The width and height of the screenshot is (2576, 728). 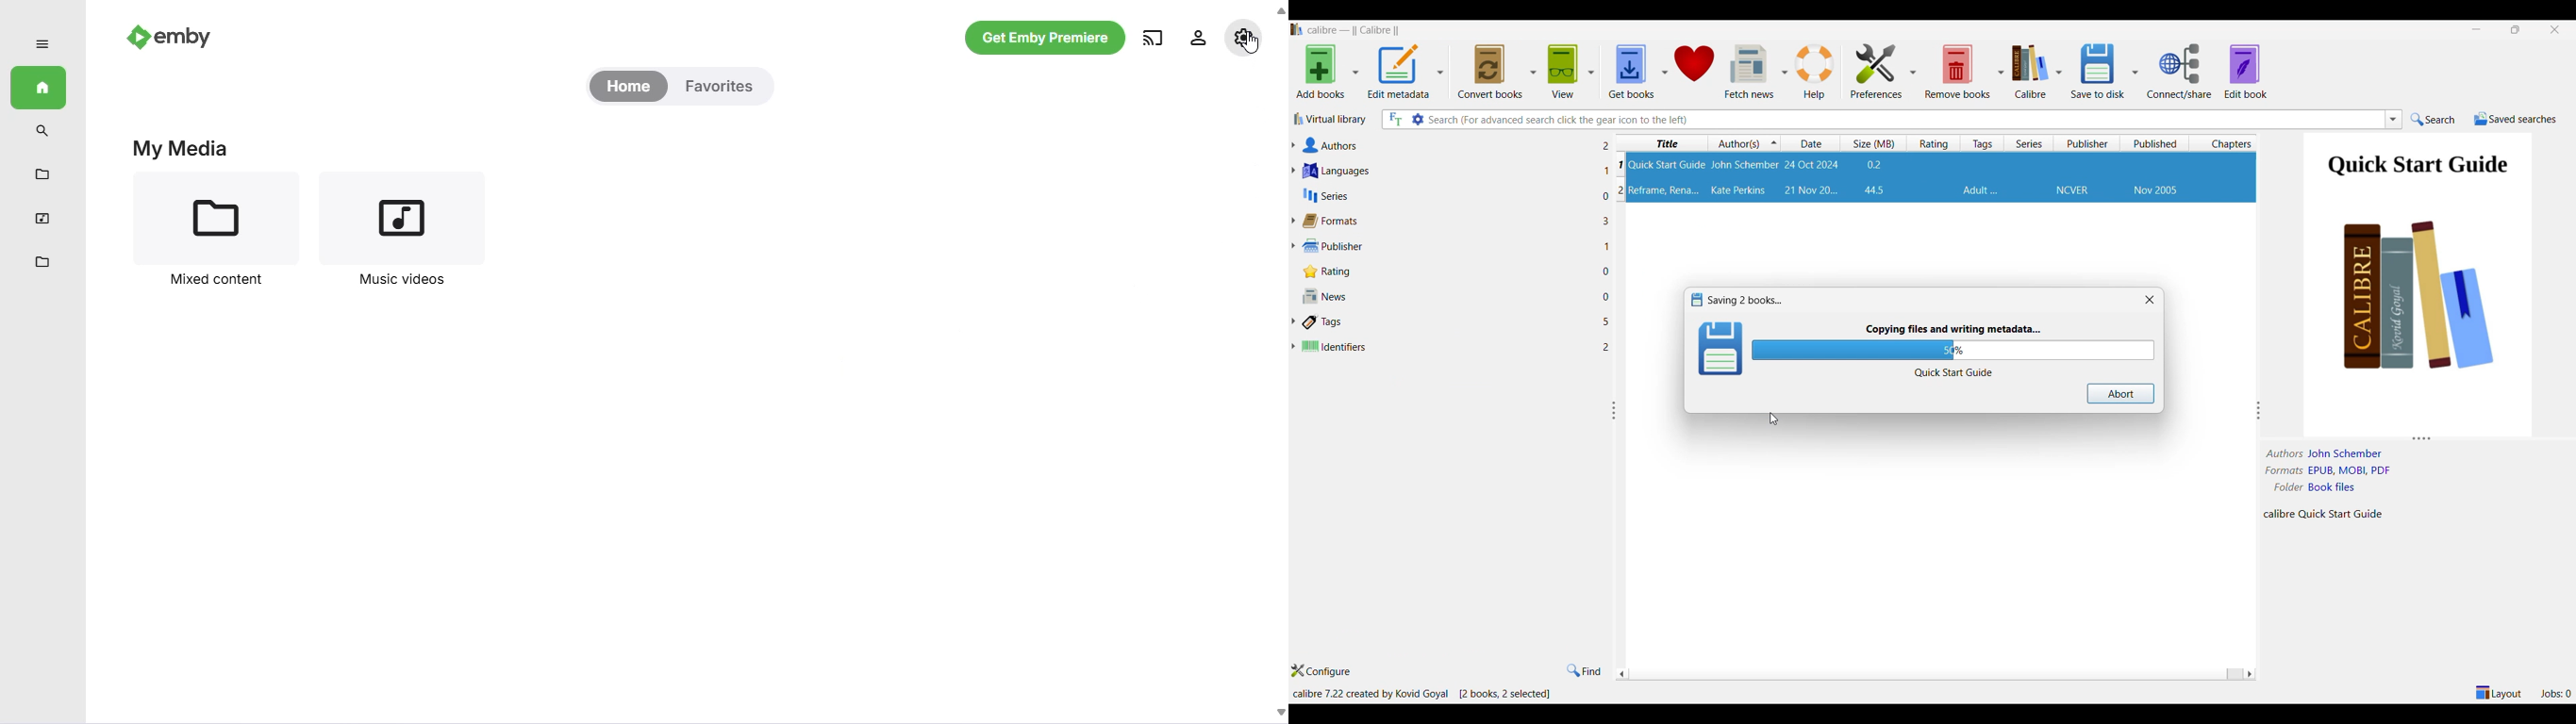 What do you see at coordinates (1694, 72) in the screenshot?
I see `Donate` at bounding box center [1694, 72].